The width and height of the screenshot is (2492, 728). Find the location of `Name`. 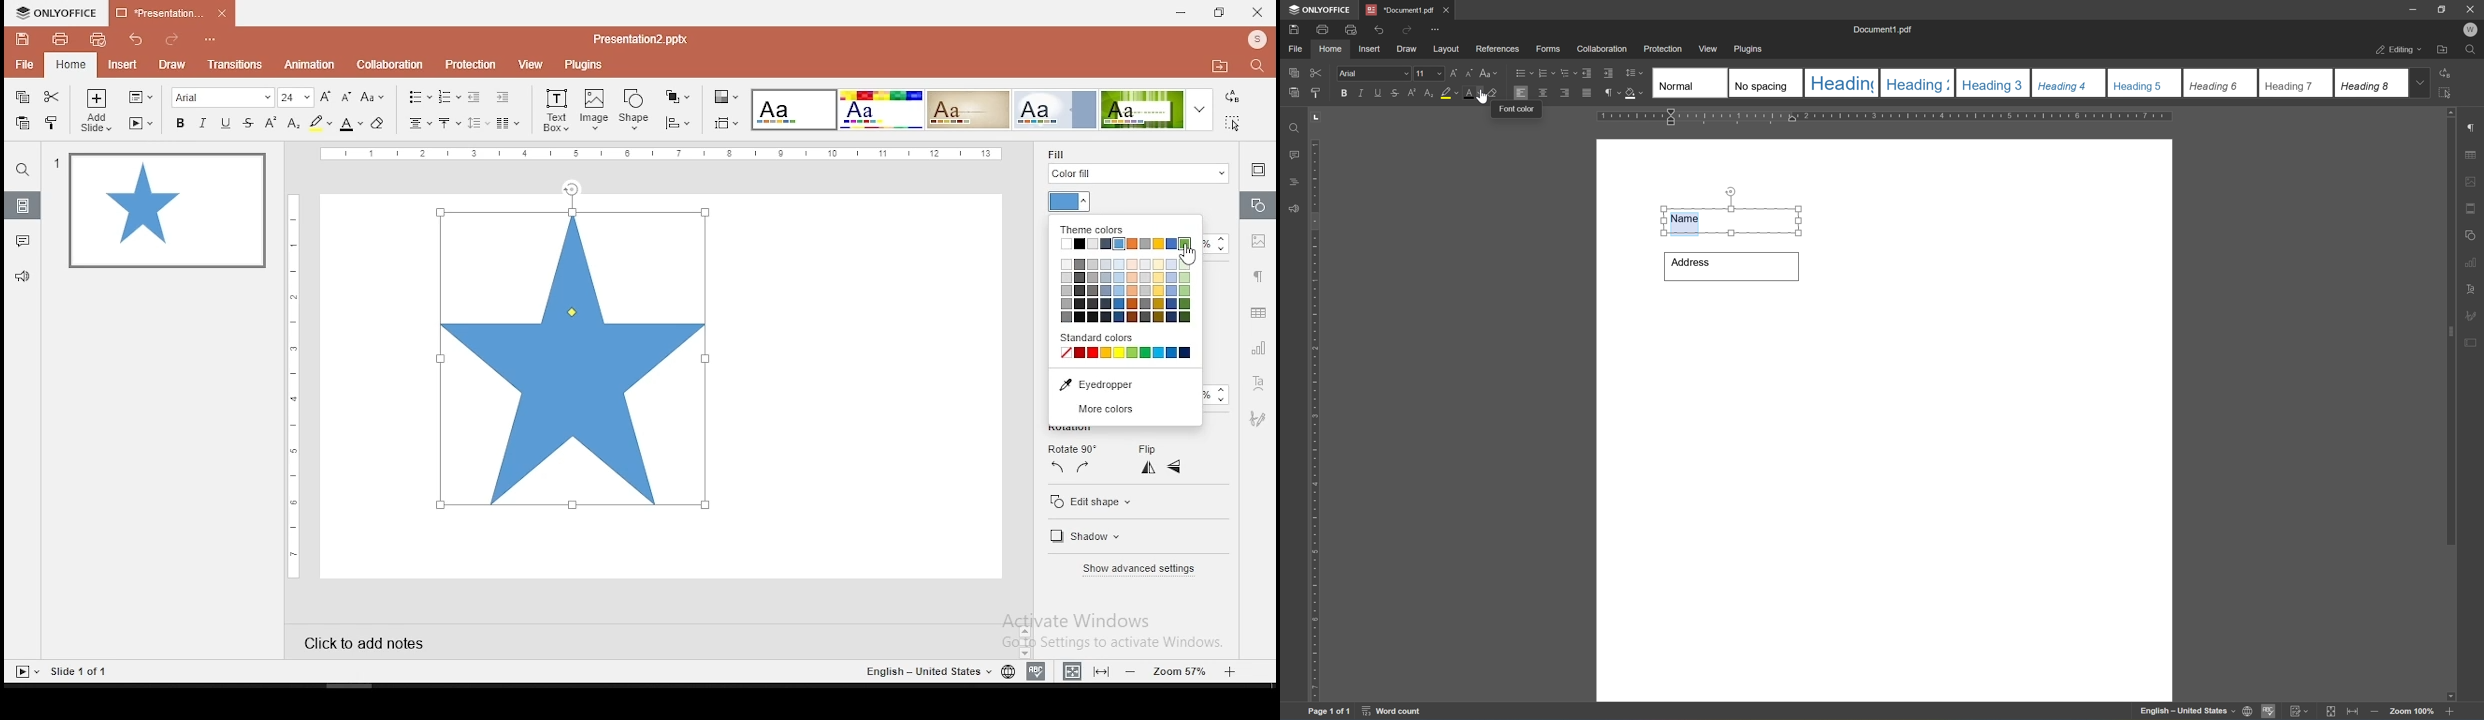

Name is located at coordinates (1734, 211).